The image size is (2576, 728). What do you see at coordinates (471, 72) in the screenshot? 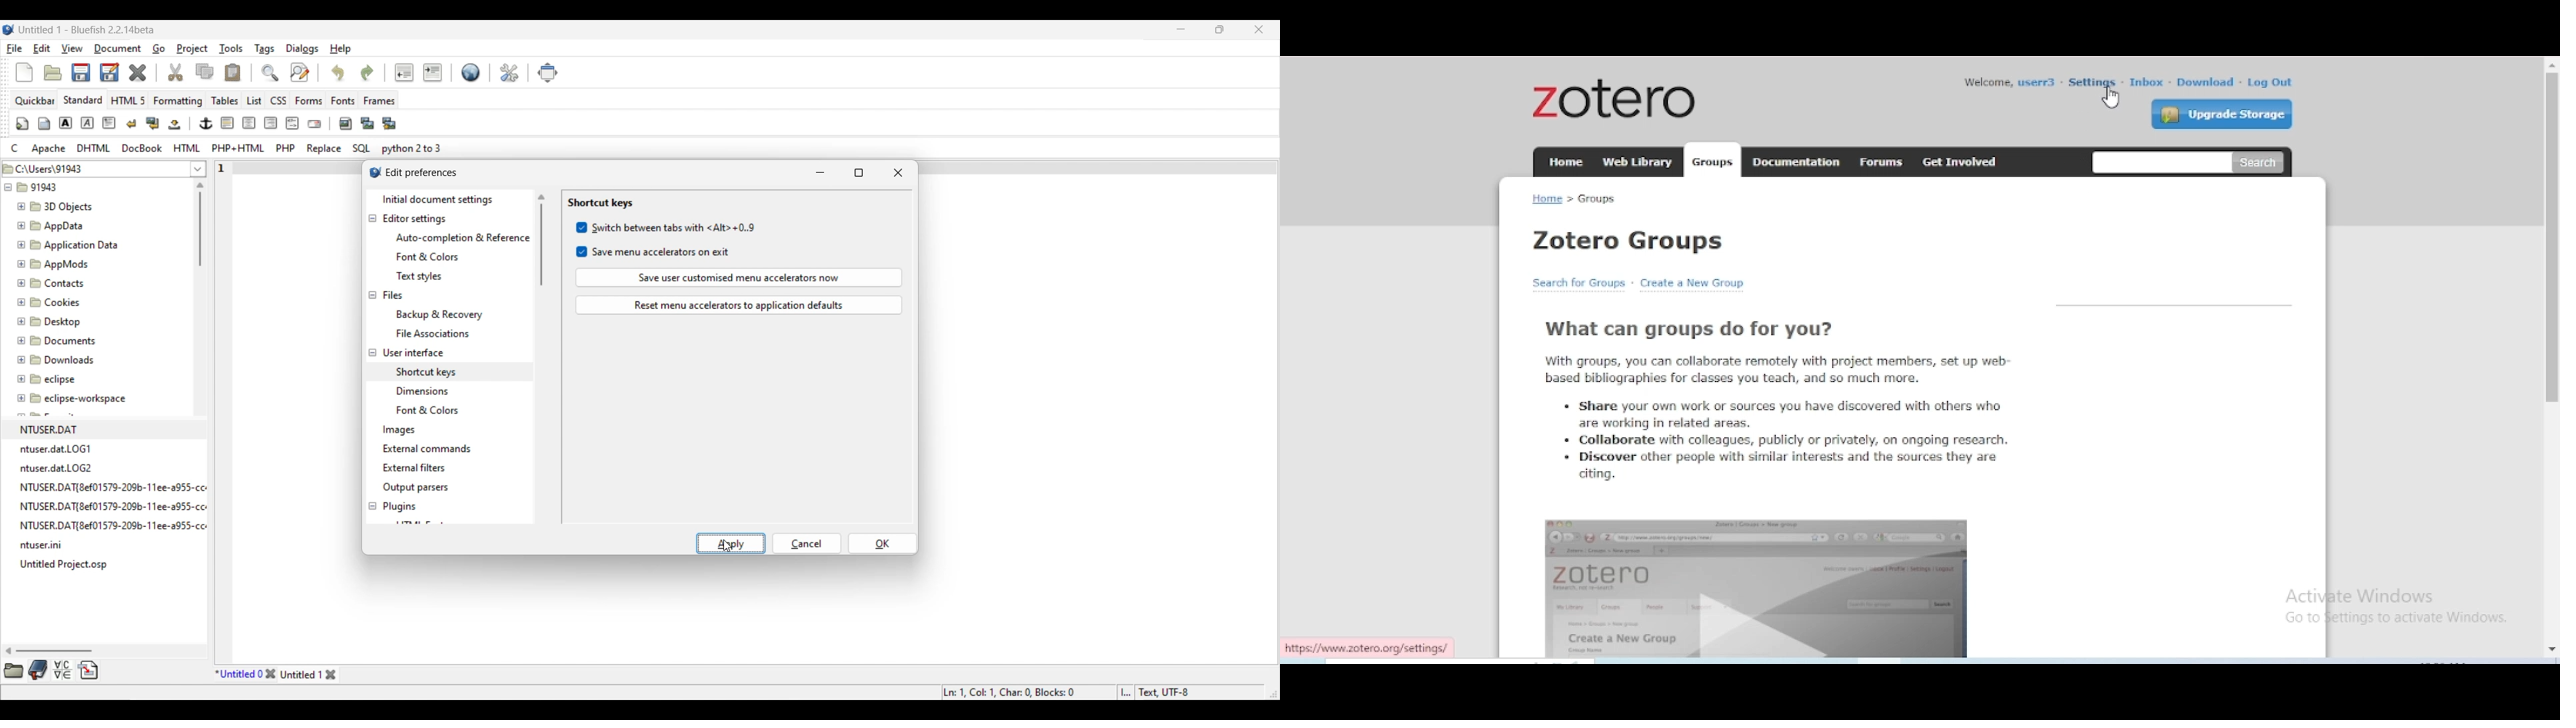
I see `Default settings` at bounding box center [471, 72].